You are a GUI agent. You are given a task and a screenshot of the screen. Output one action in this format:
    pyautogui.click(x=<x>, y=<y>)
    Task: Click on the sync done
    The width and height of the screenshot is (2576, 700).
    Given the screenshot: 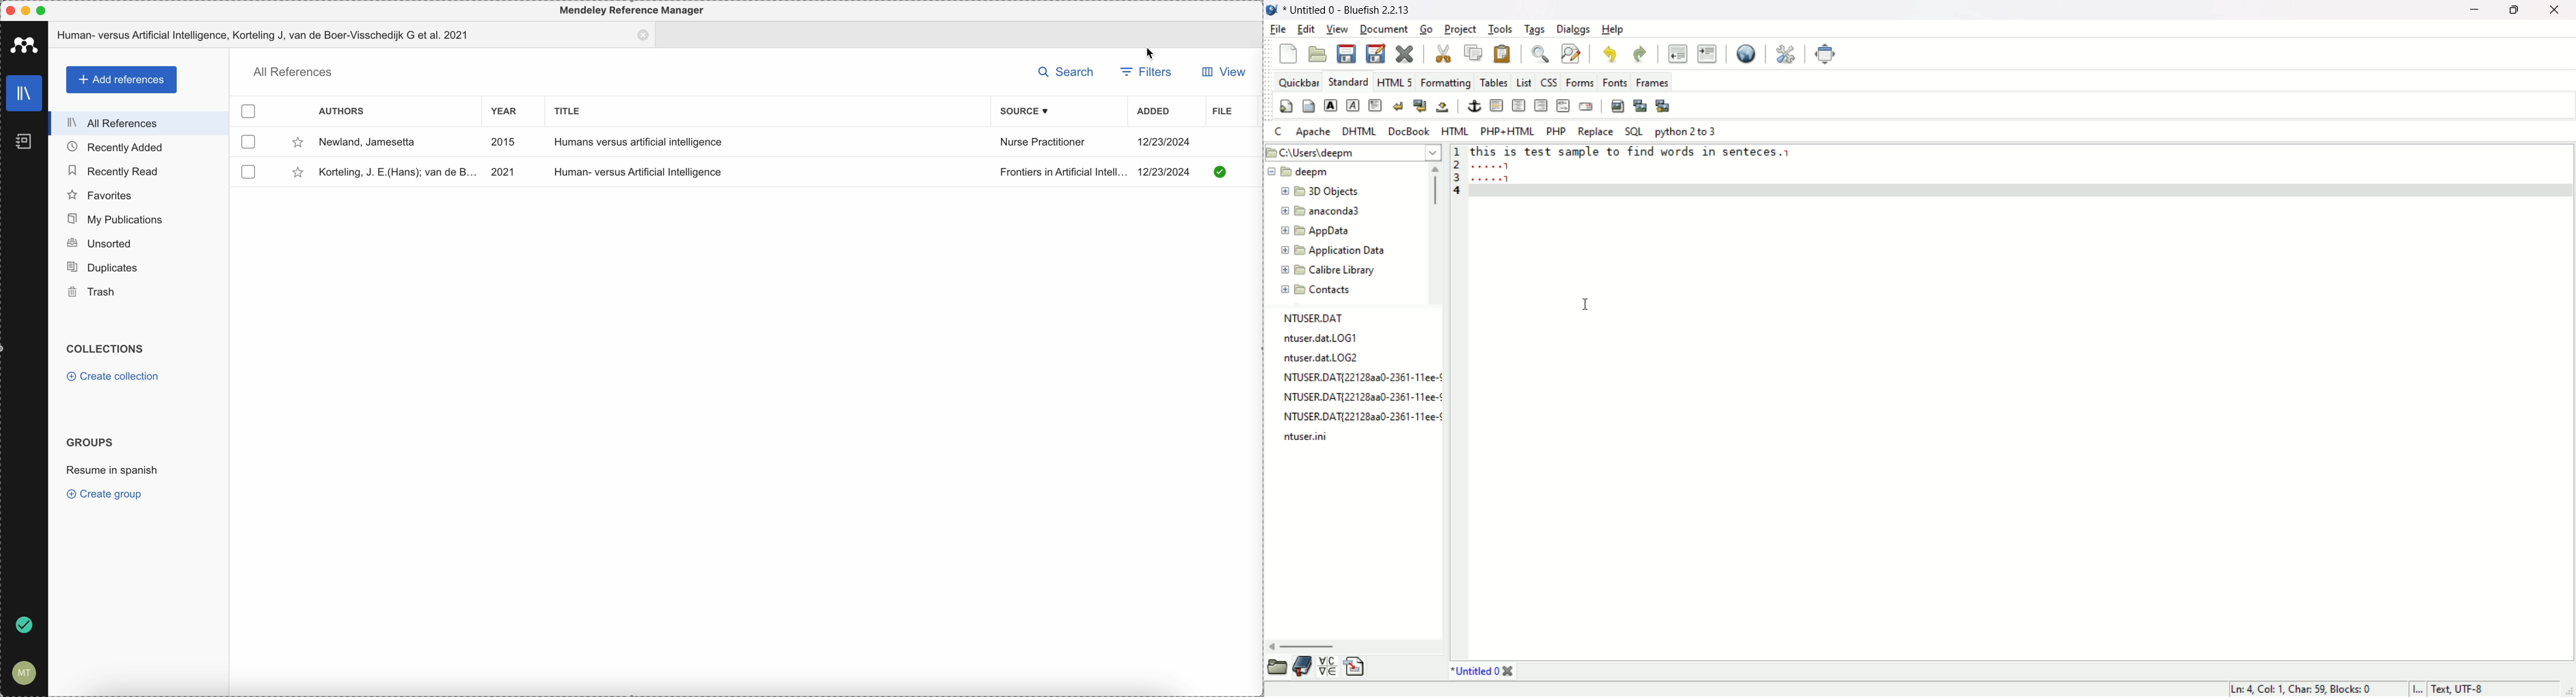 What is the action you would take?
    pyautogui.click(x=29, y=623)
    